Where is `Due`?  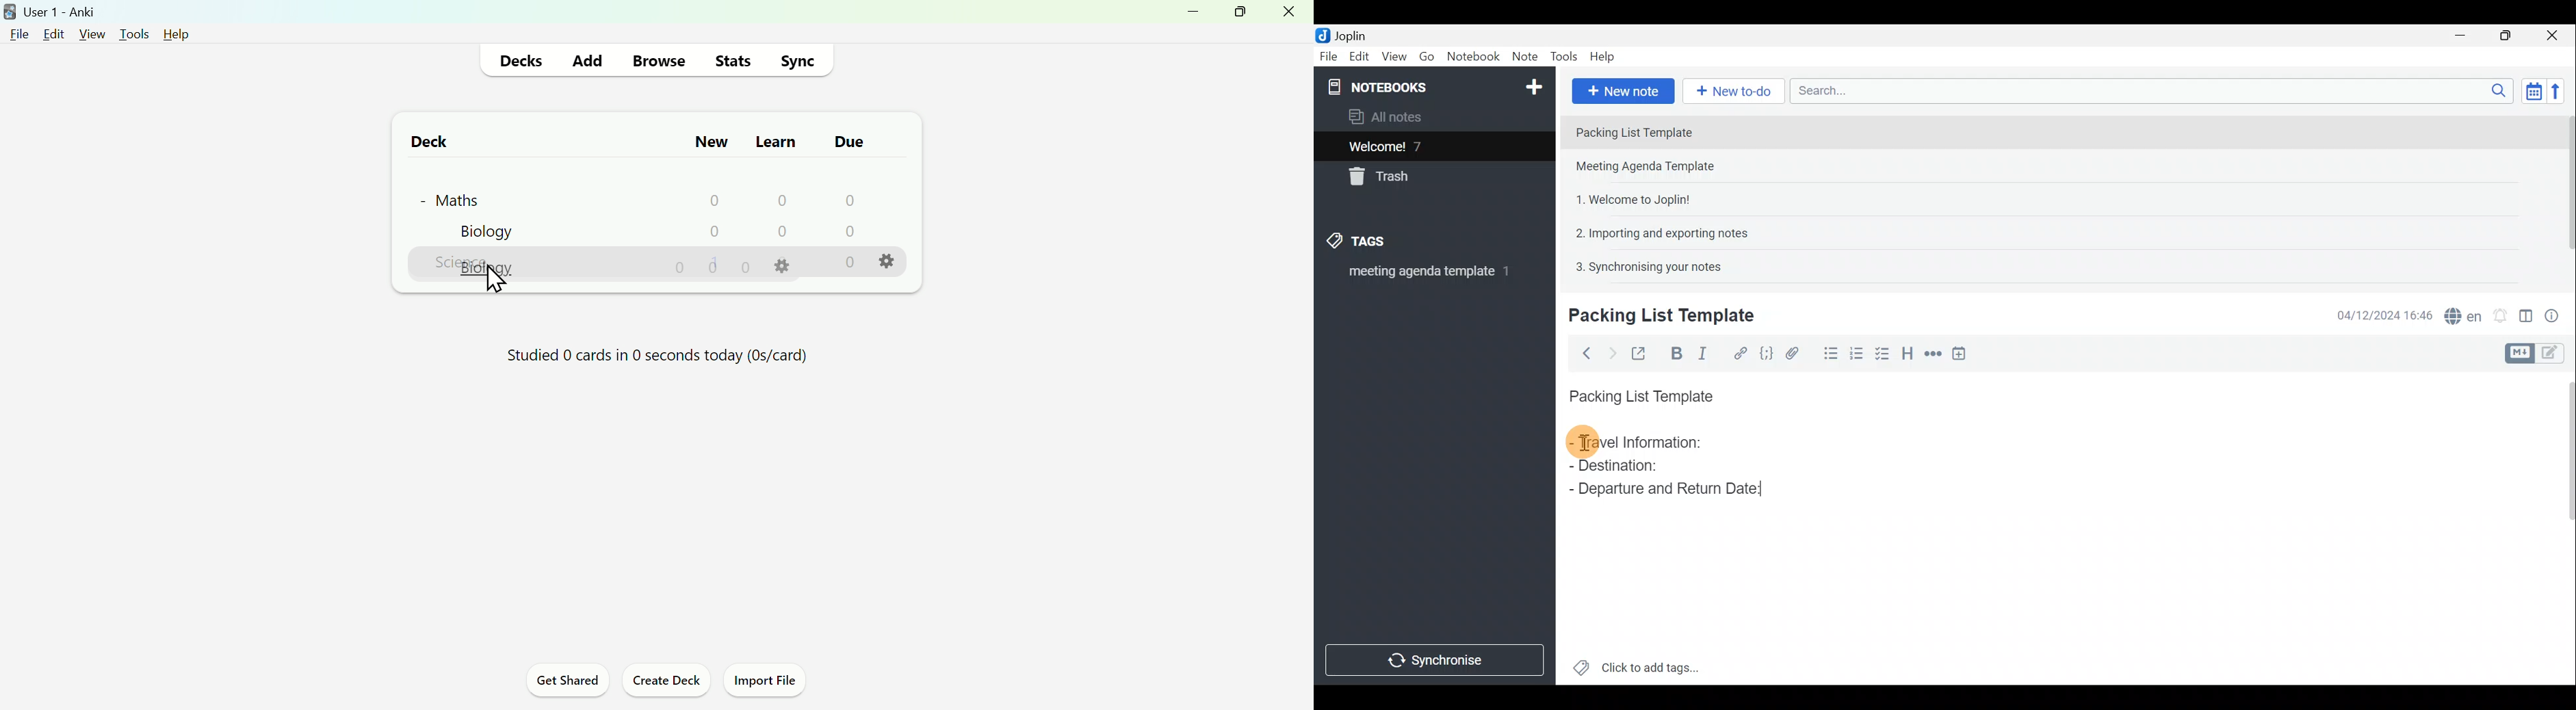
Due is located at coordinates (845, 142).